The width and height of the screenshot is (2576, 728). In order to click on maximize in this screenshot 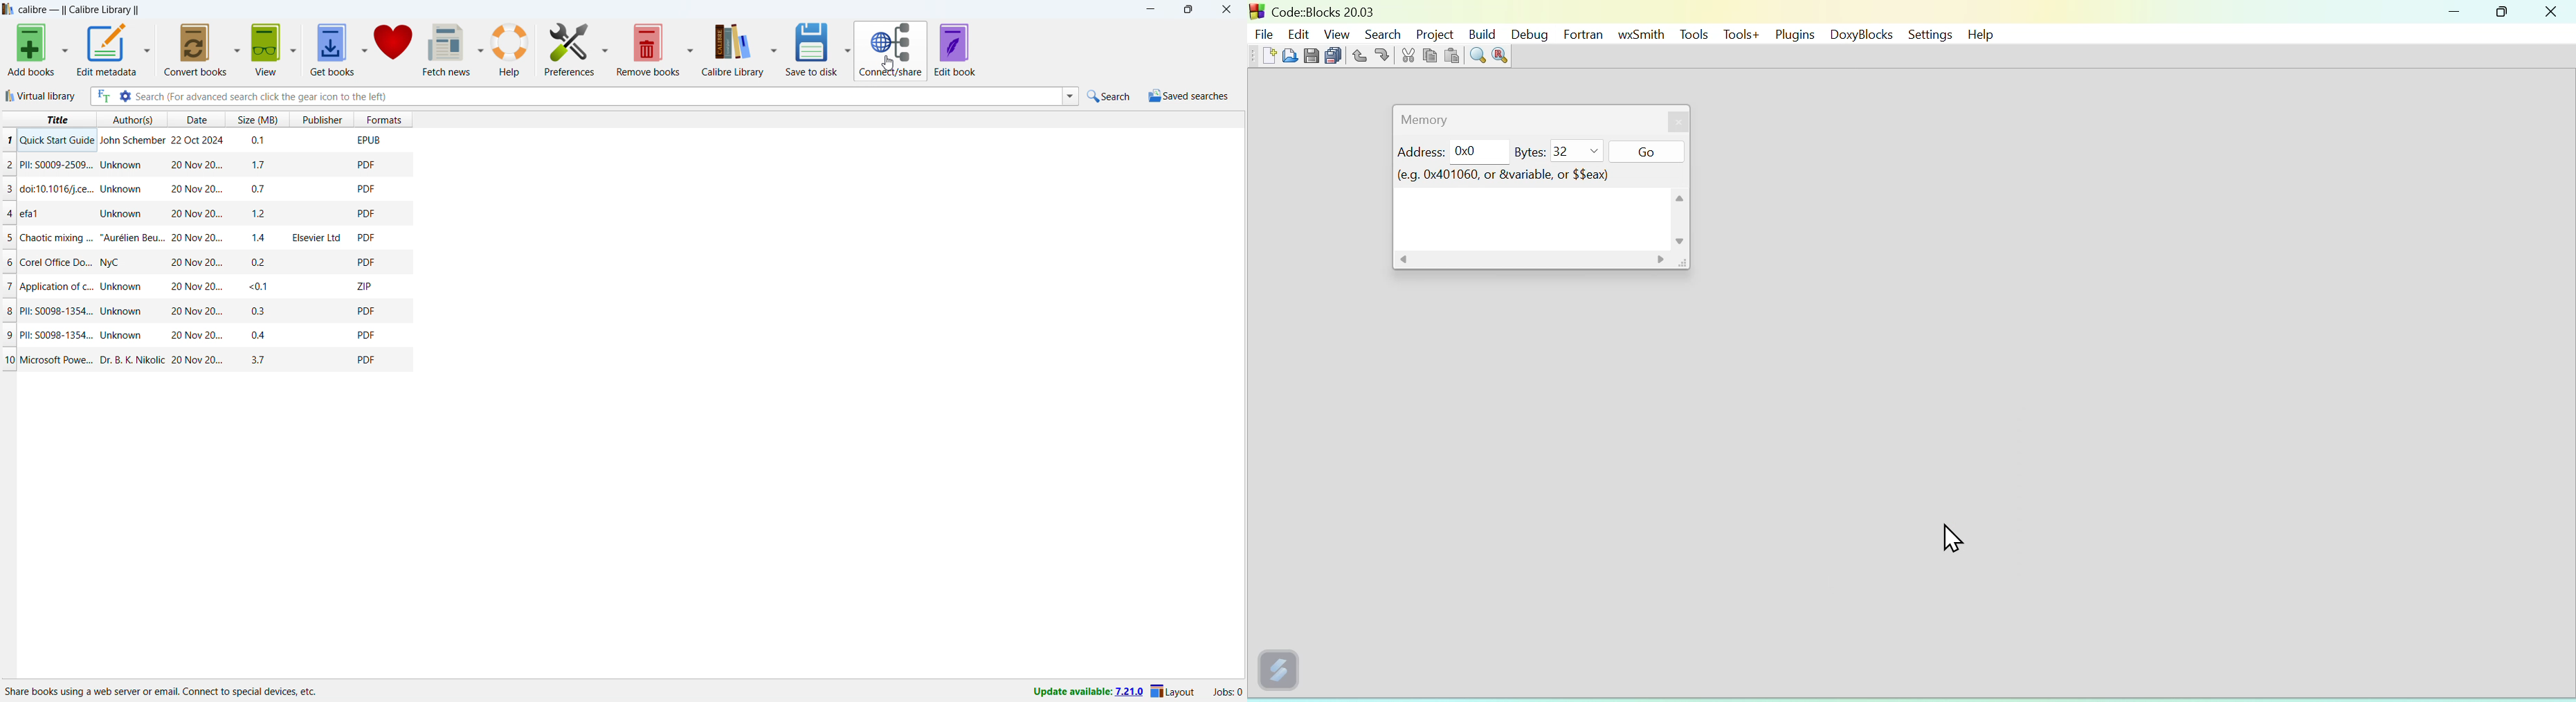, I will do `click(1188, 10)`.